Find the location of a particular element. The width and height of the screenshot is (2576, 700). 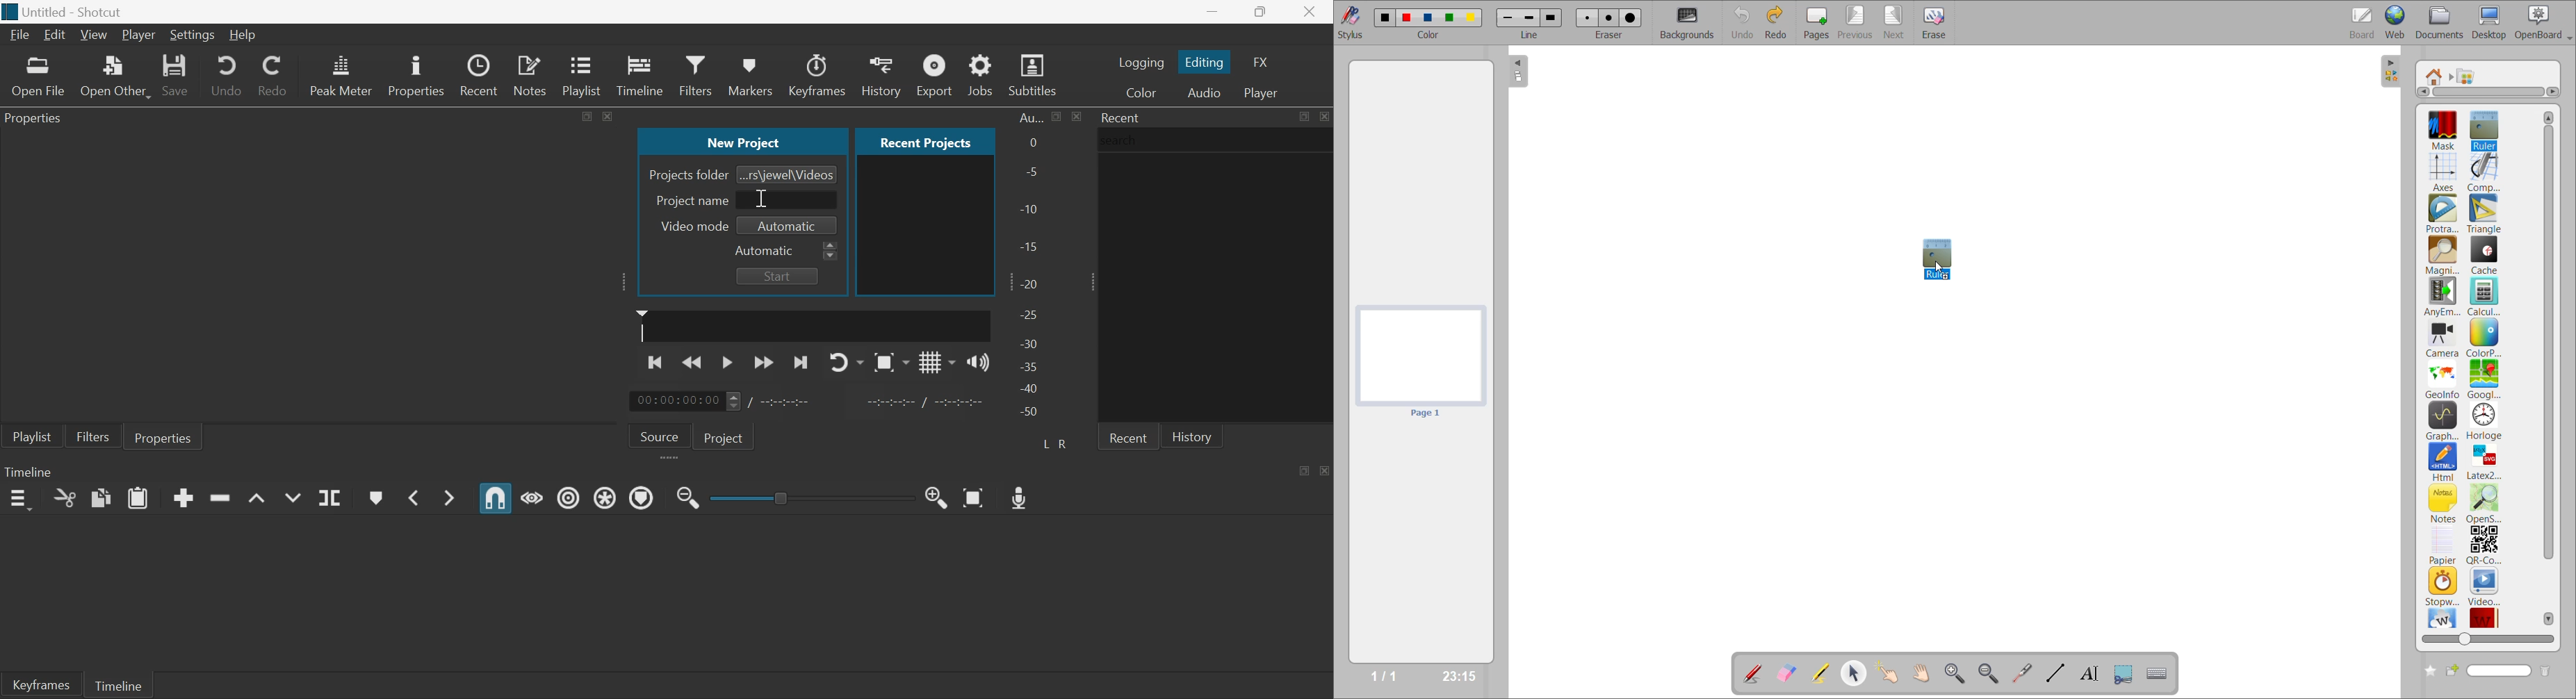

Overwrite is located at coordinates (292, 497).